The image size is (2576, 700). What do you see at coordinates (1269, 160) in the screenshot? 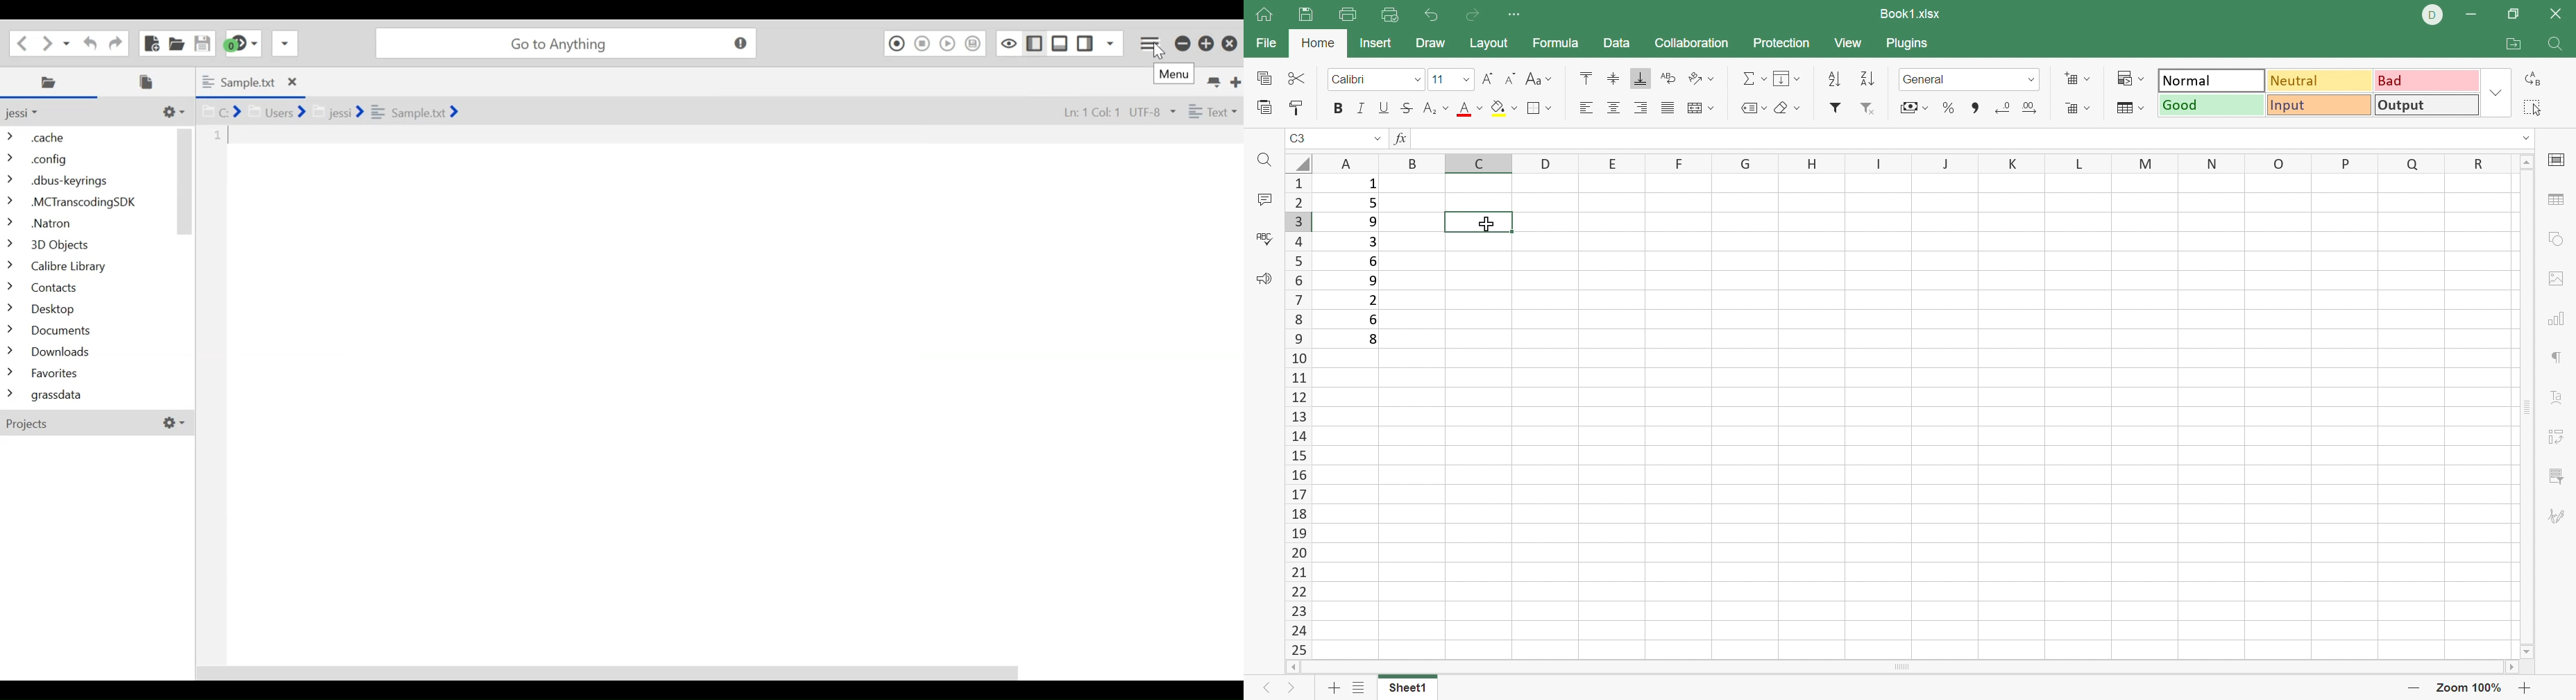
I see `Find` at bounding box center [1269, 160].